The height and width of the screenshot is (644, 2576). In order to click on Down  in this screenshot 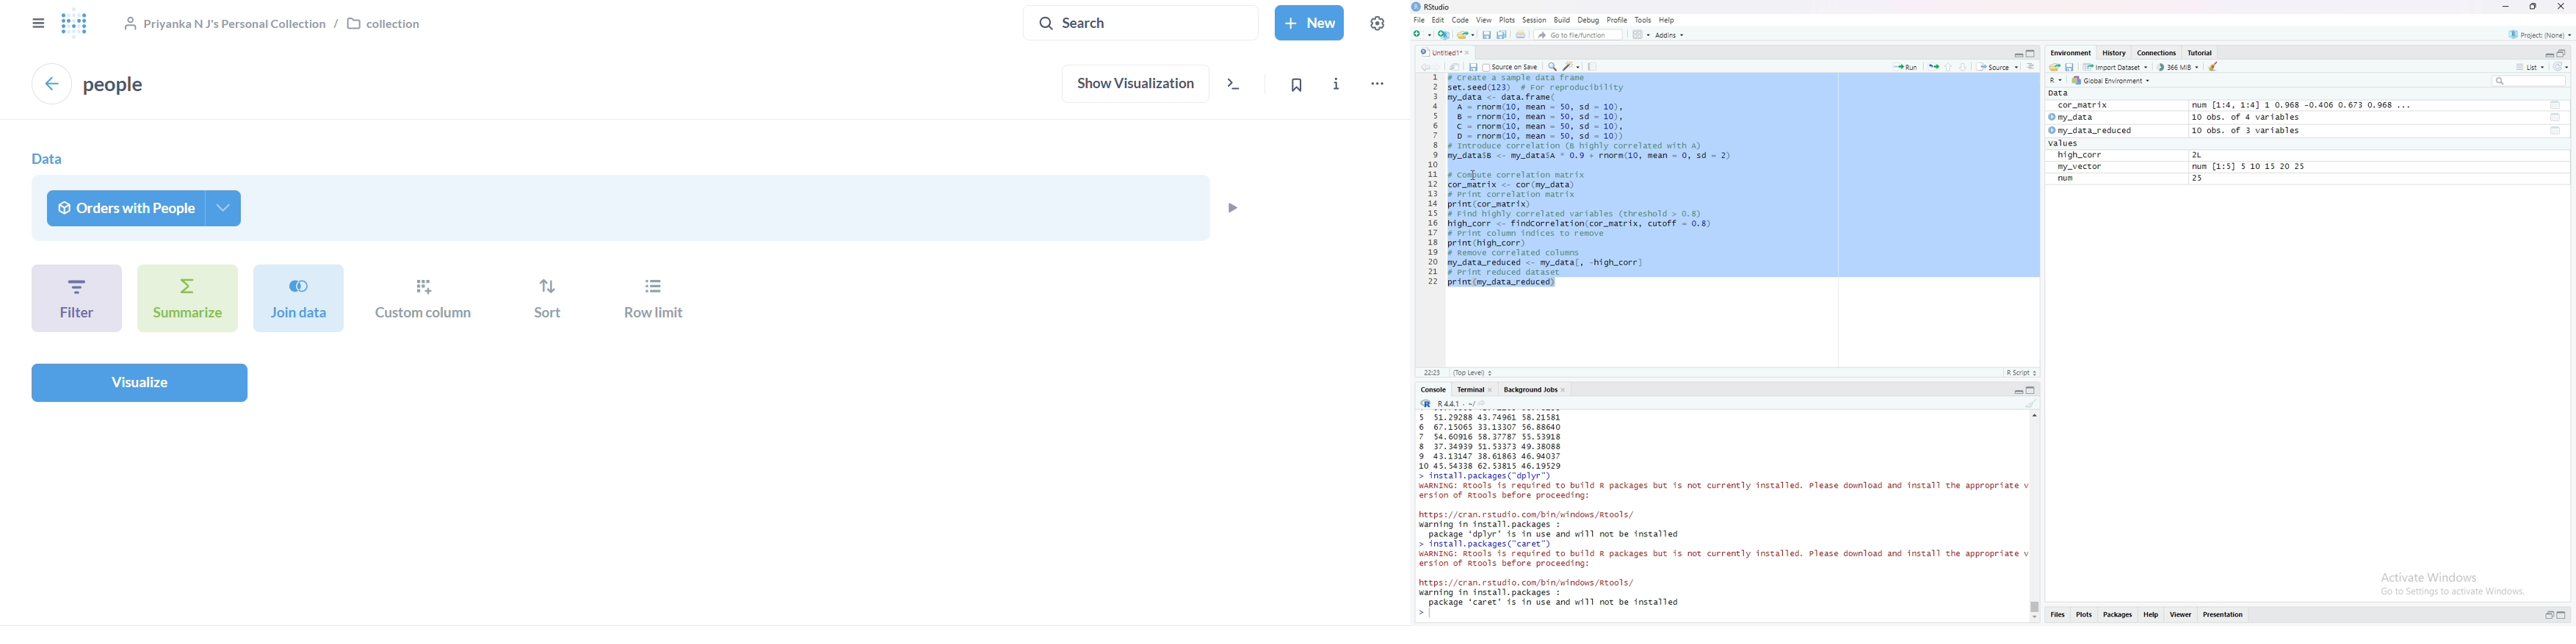, I will do `click(1963, 67)`.